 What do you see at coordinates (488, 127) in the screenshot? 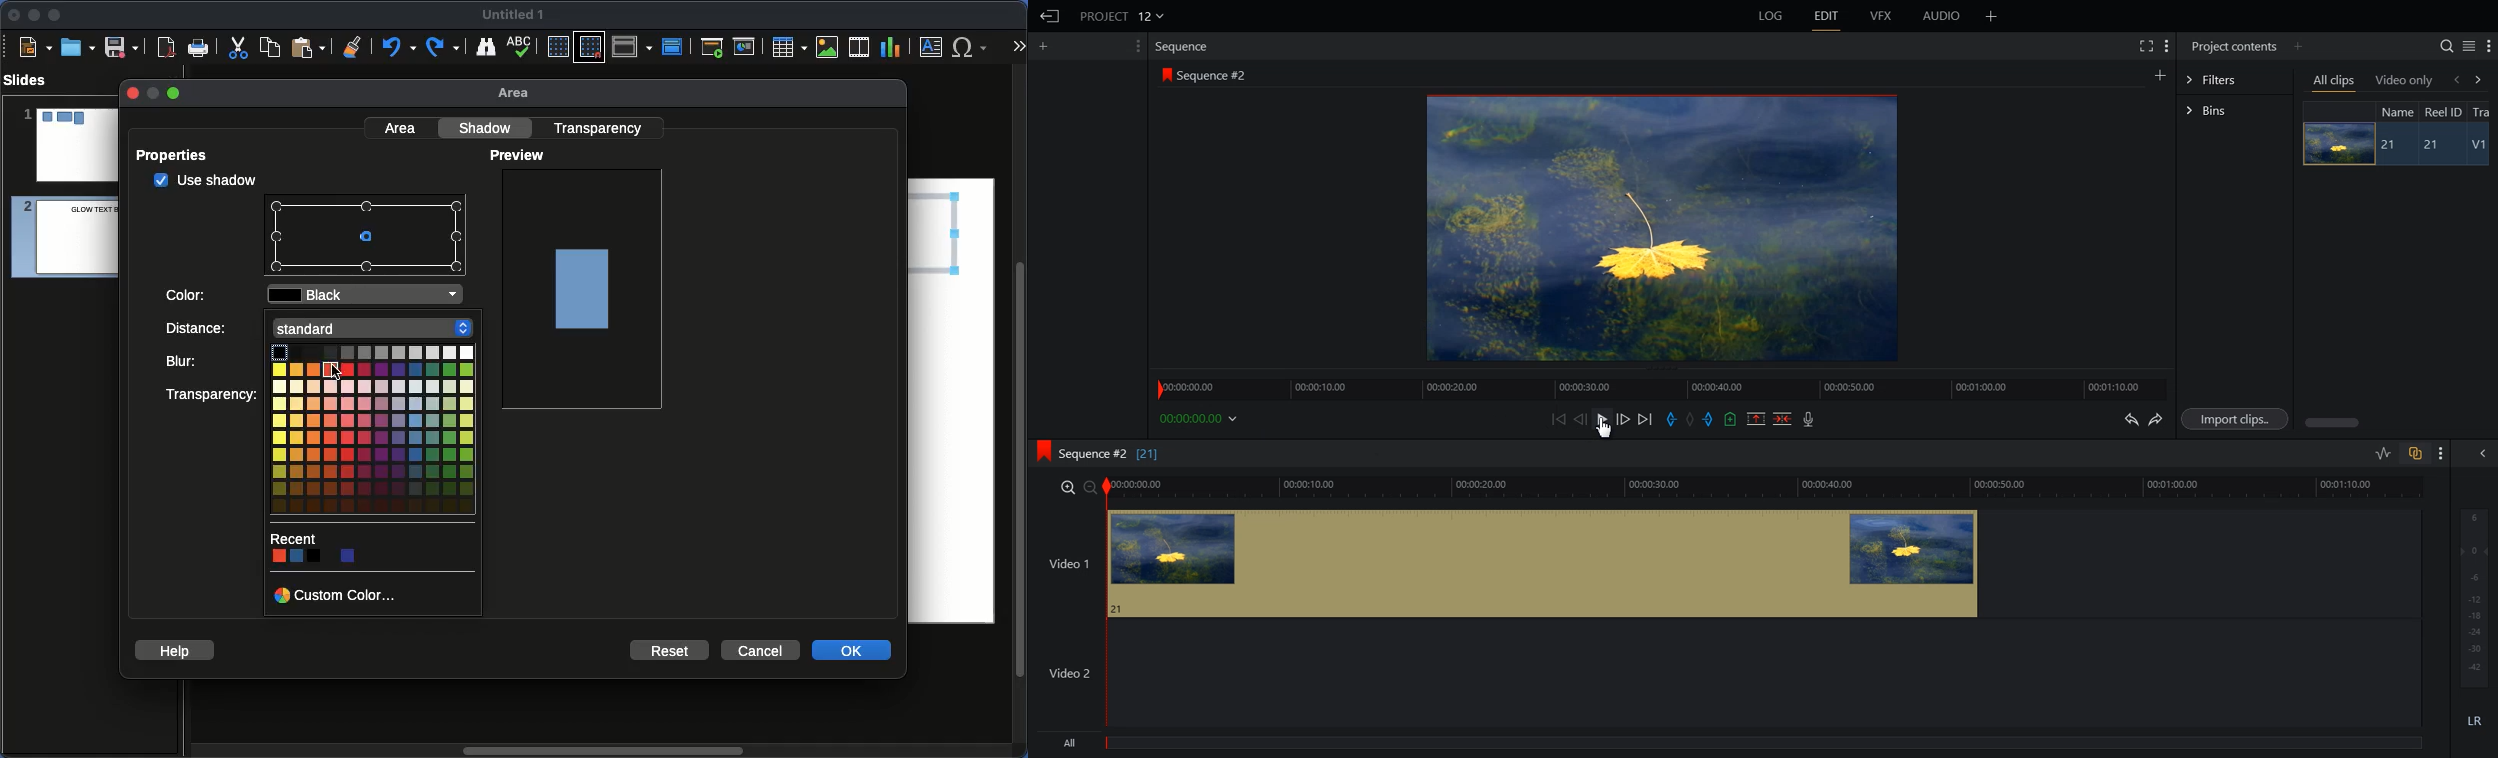
I see `Shadow` at bounding box center [488, 127].